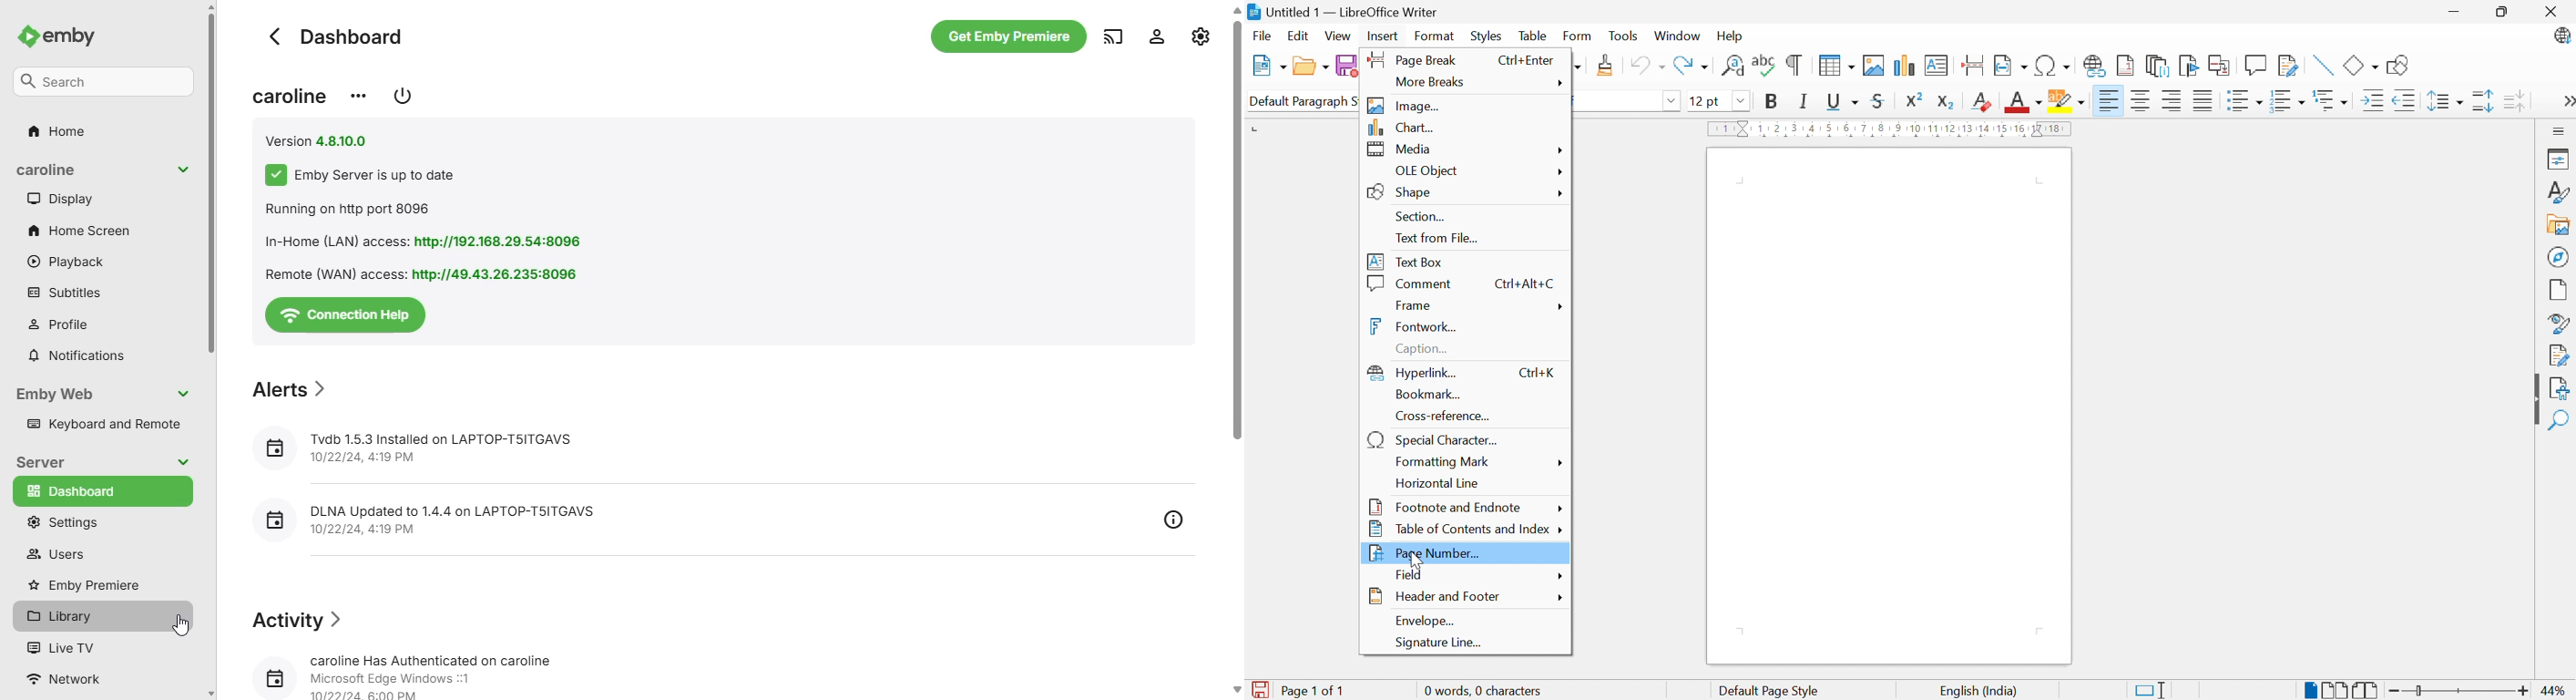 This screenshot has height=700, width=2576. What do you see at coordinates (1423, 217) in the screenshot?
I see `Section...` at bounding box center [1423, 217].